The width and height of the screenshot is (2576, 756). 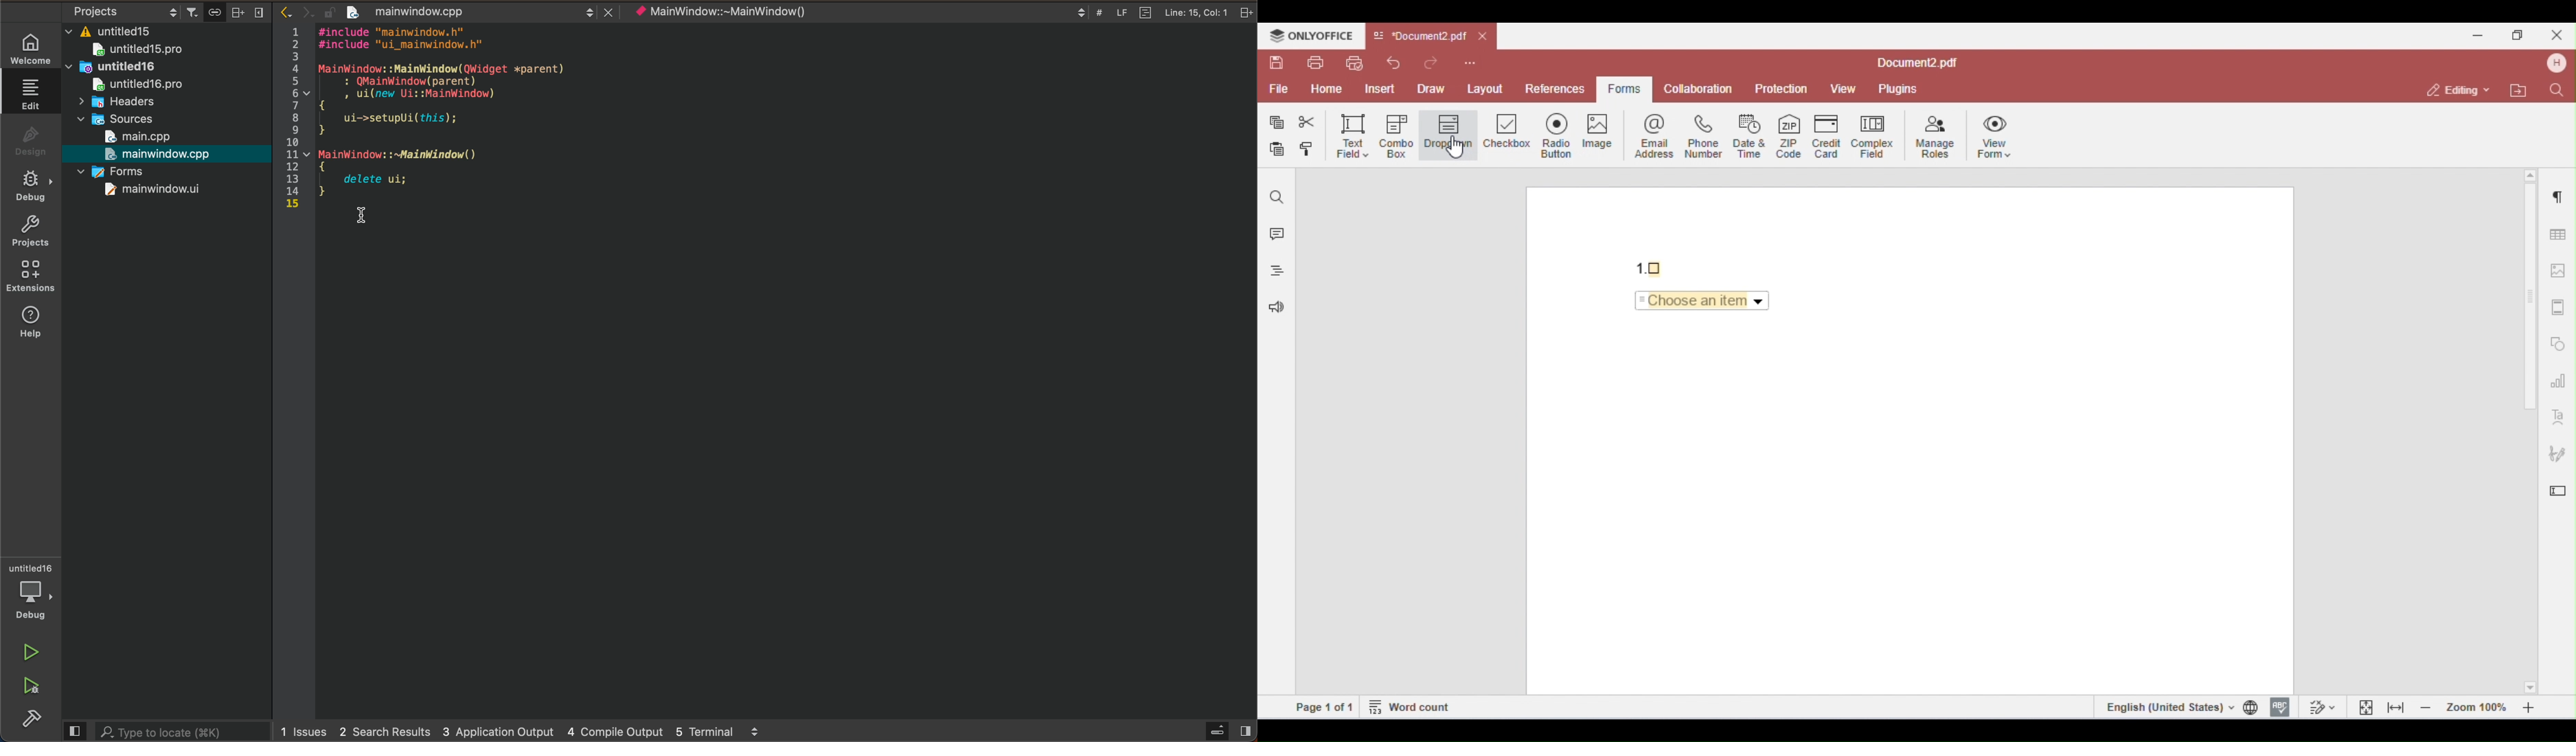 What do you see at coordinates (160, 155) in the screenshot?
I see `mainwindow.cpp` at bounding box center [160, 155].